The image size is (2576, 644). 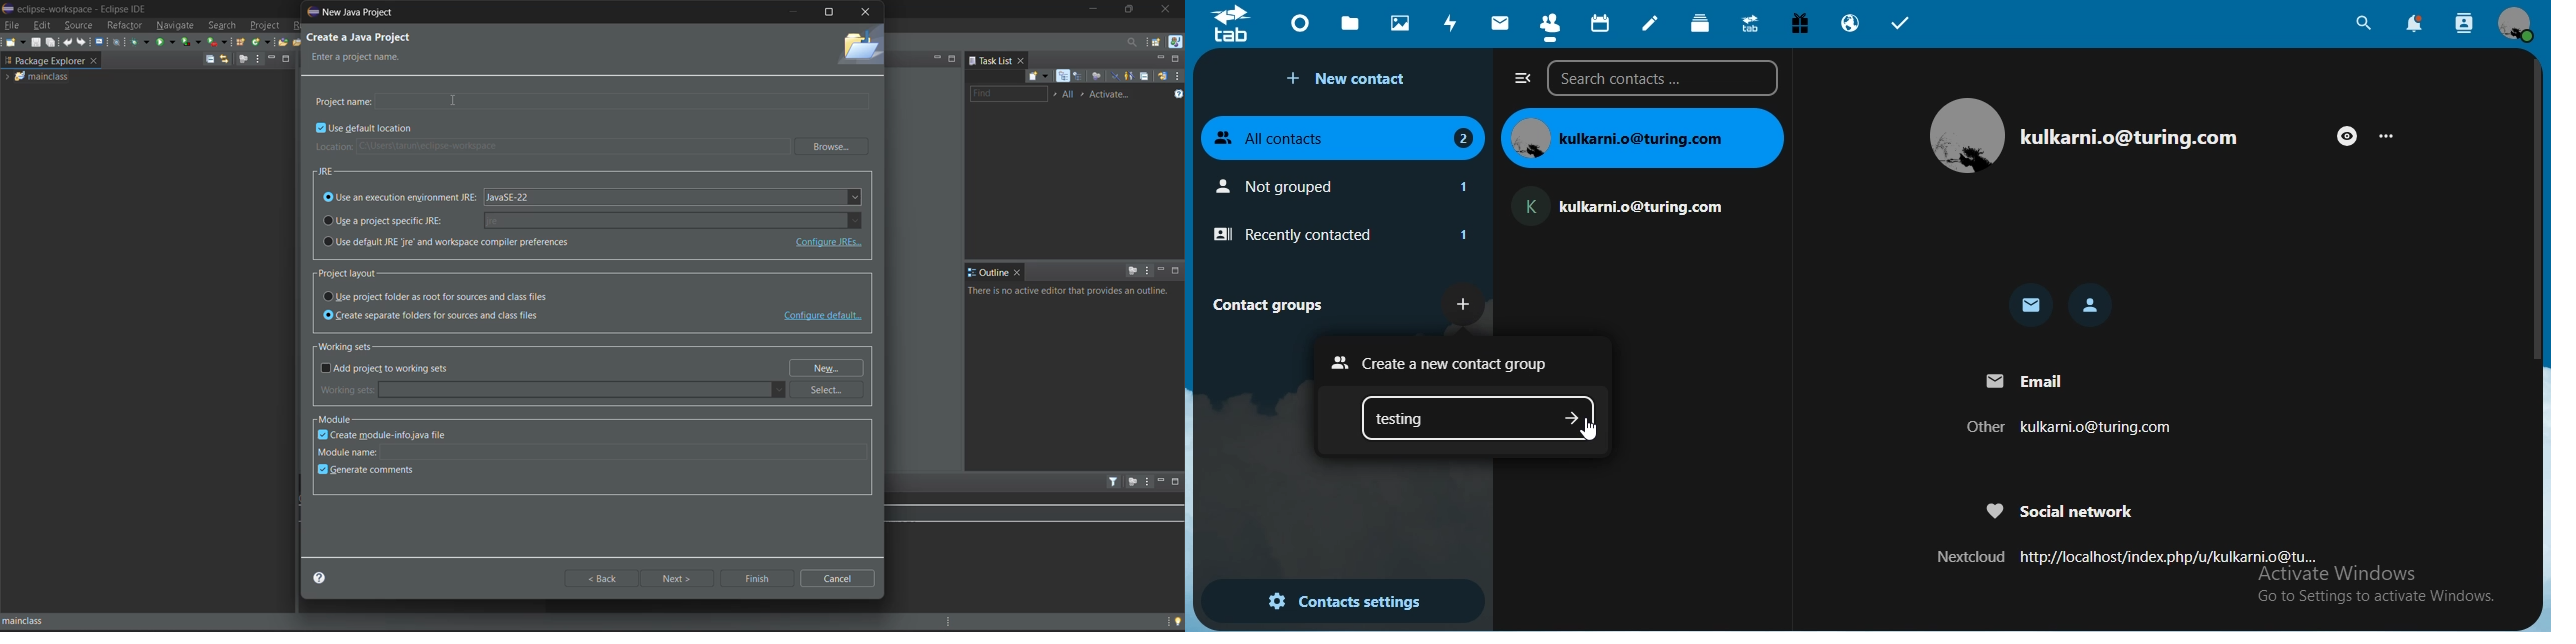 What do you see at coordinates (140, 41) in the screenshot?
I see `debug` at bounding box center [140, 41].